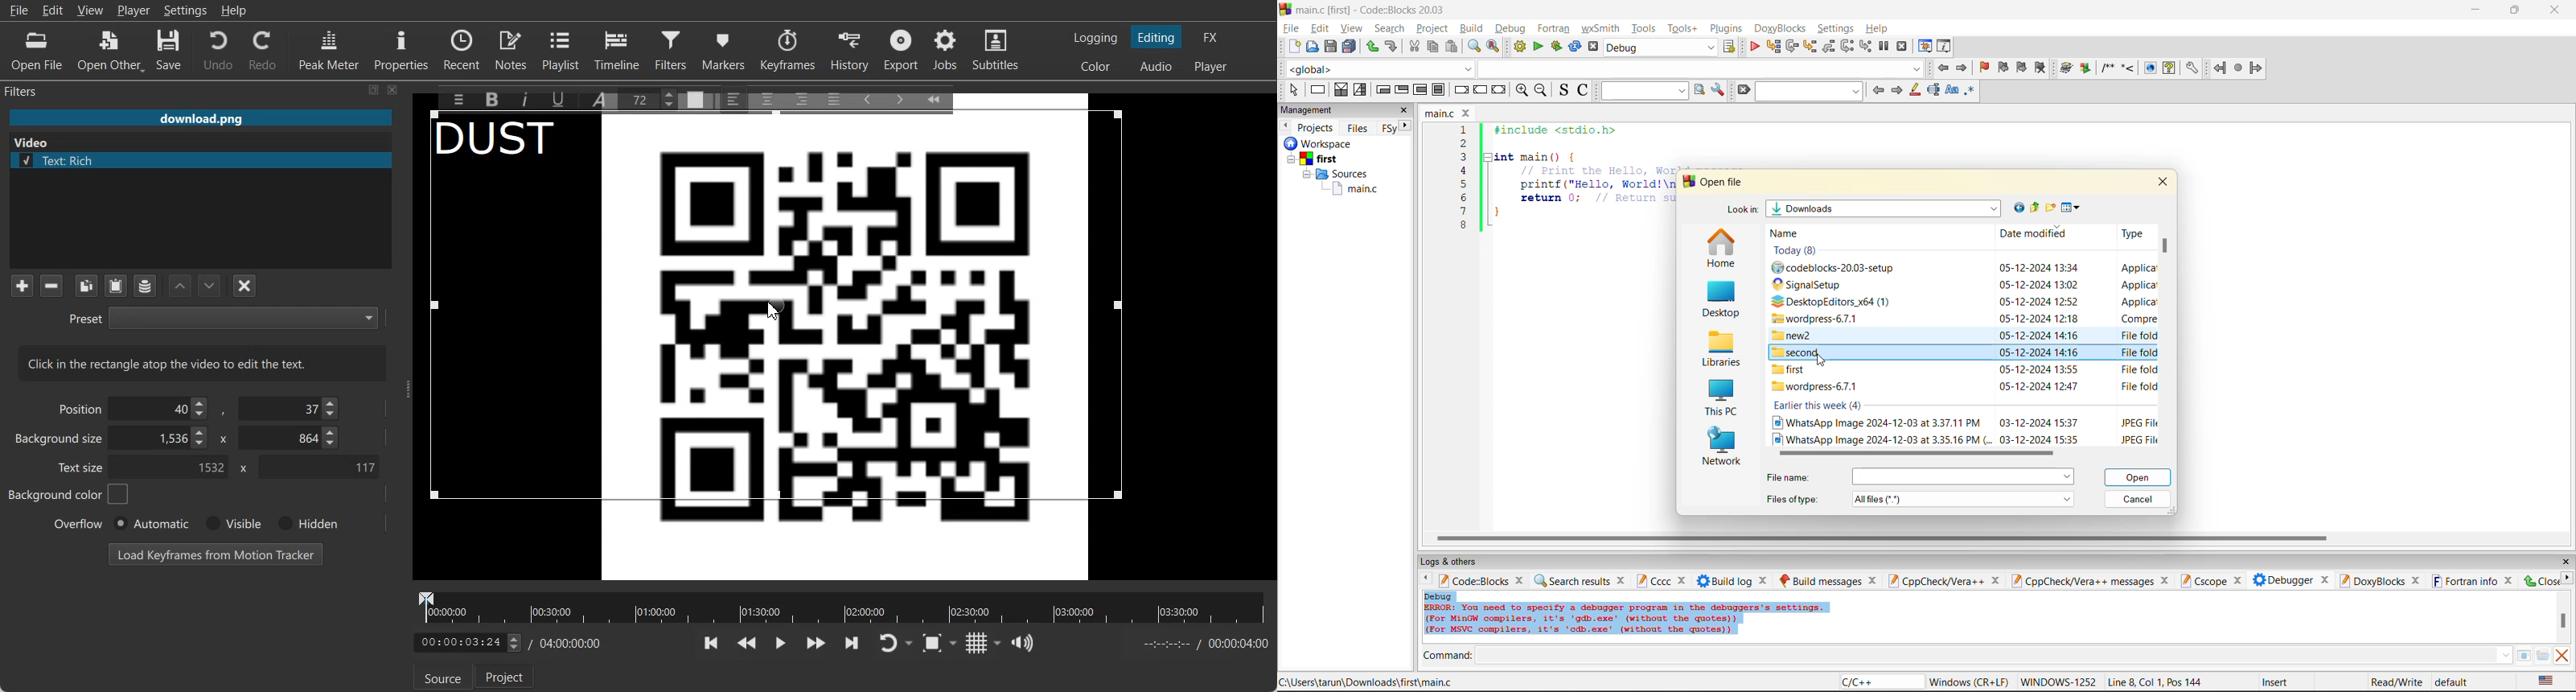  I want to click on Collapse Toolbar, so click(941, 97).